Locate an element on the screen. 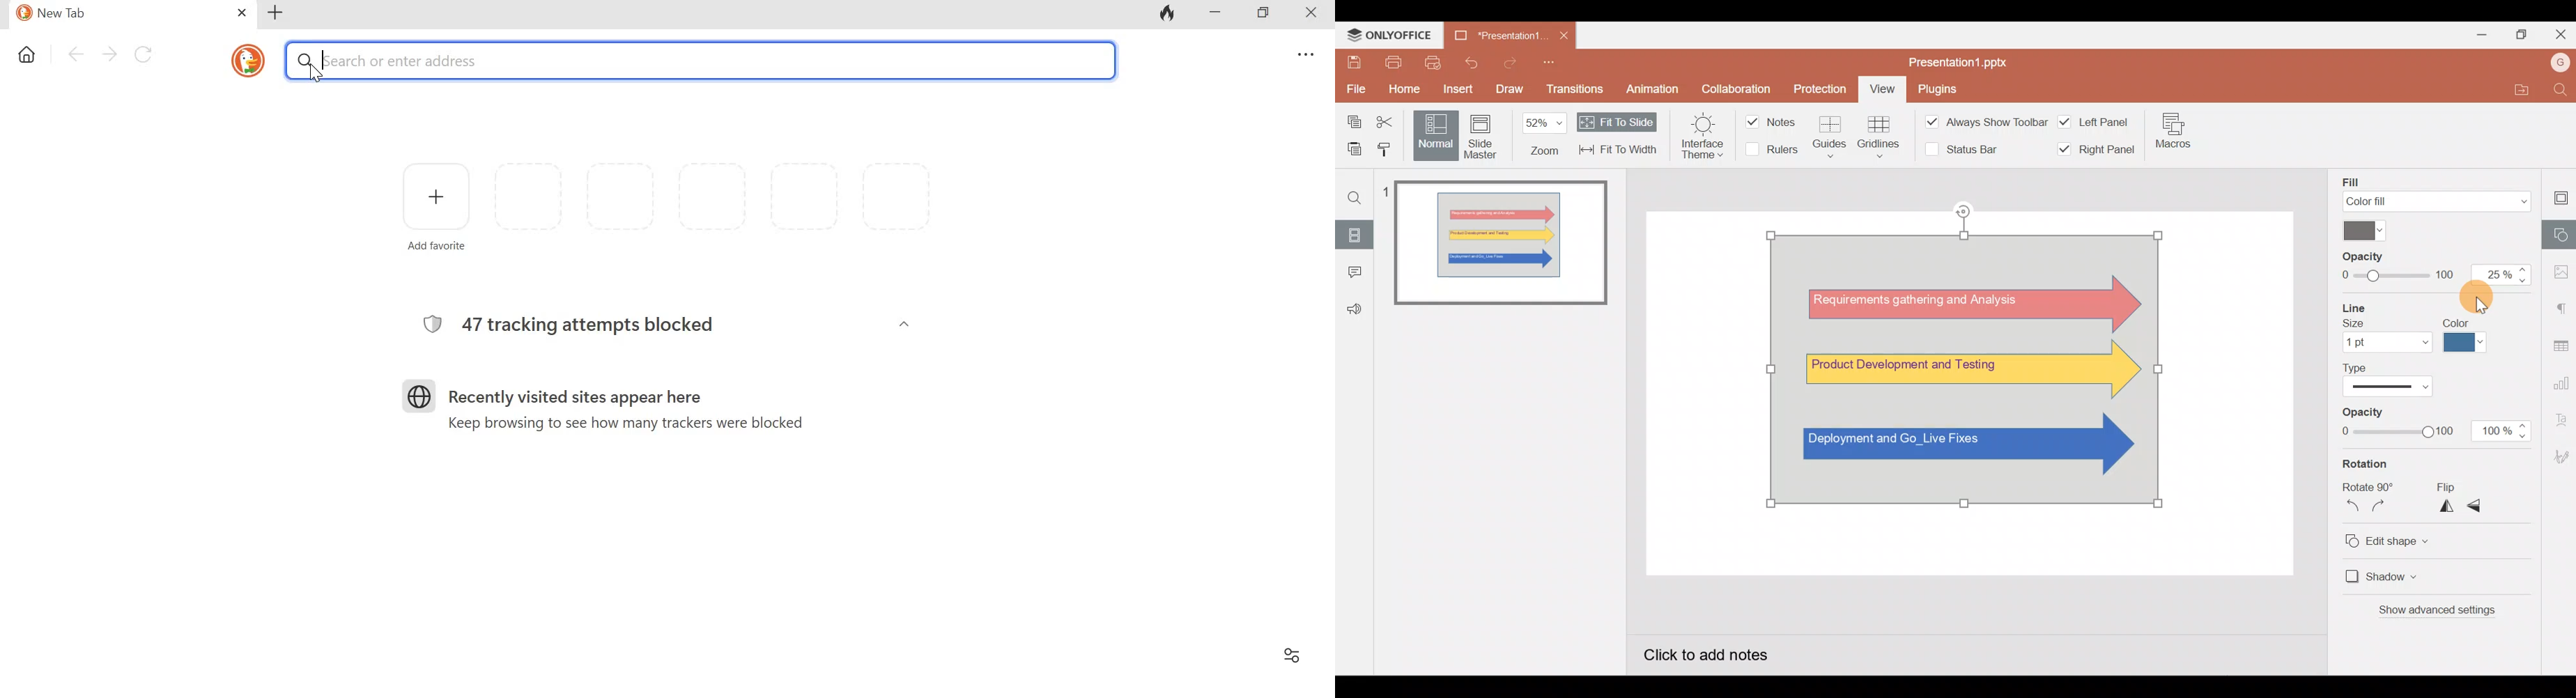  Line size is located at coordinates (2383, 326).